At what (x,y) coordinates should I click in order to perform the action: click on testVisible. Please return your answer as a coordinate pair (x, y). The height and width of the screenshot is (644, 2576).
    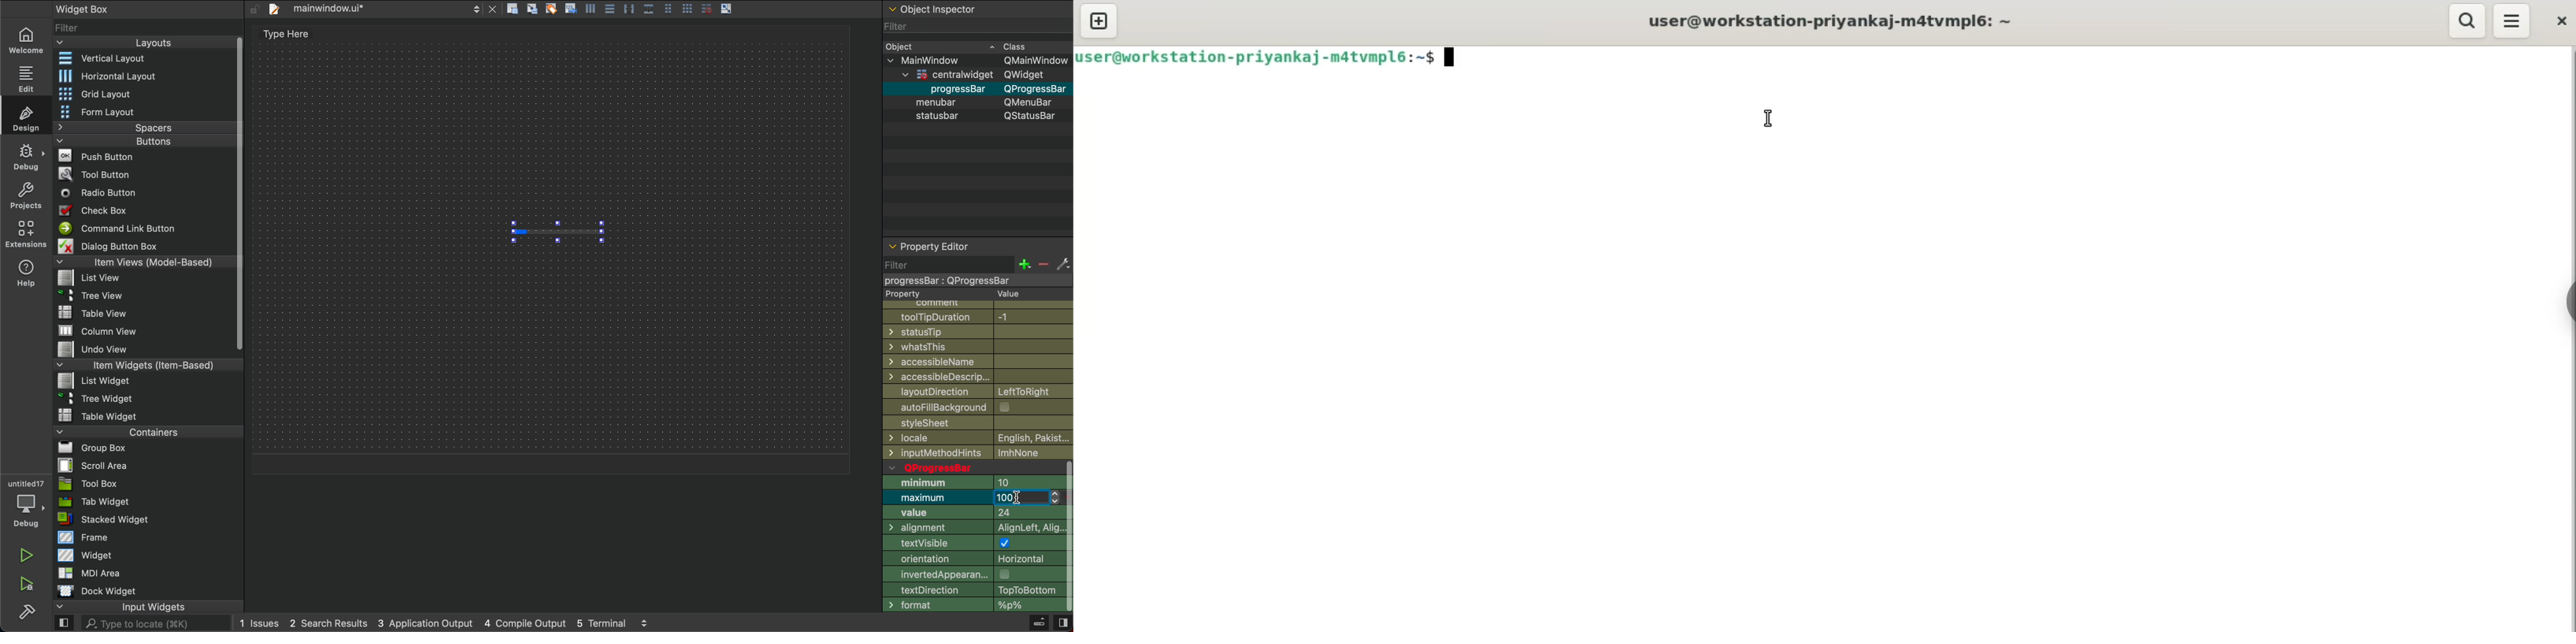
    Looking at the image, I should click on (972, 545).